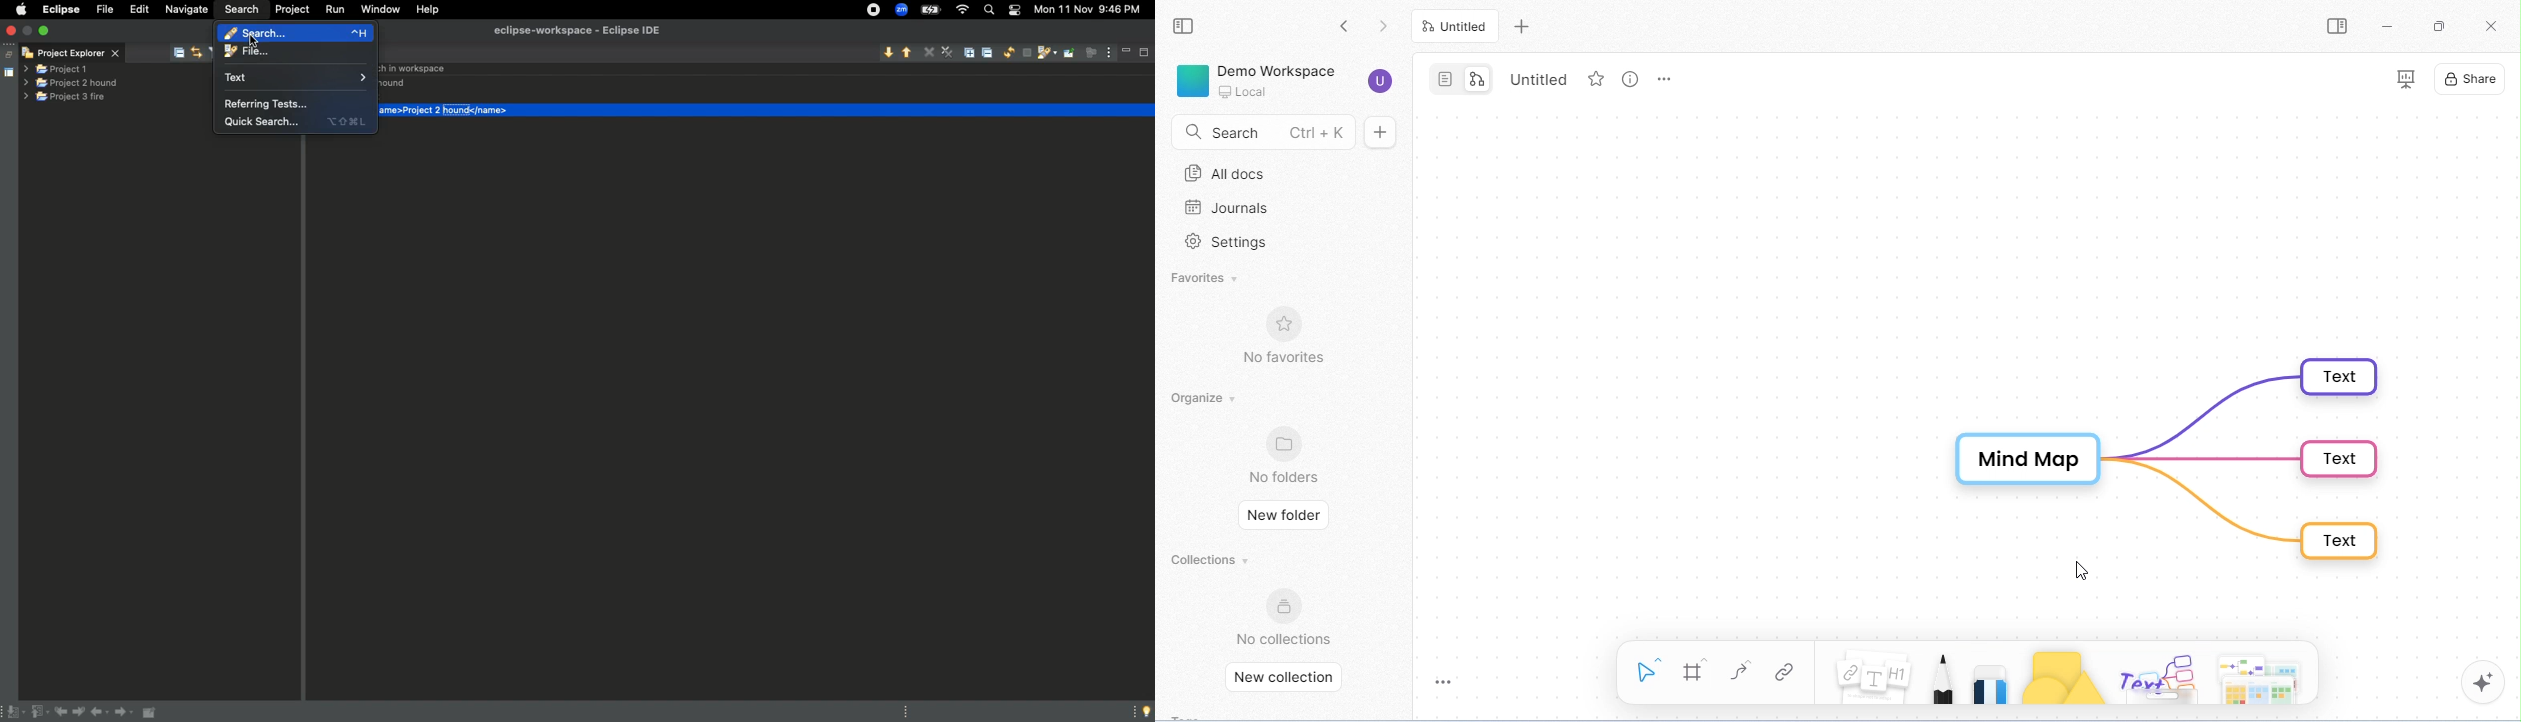  Describe the element at coordinates (294, 51) in the screenshot. I see ` File...` at that location.